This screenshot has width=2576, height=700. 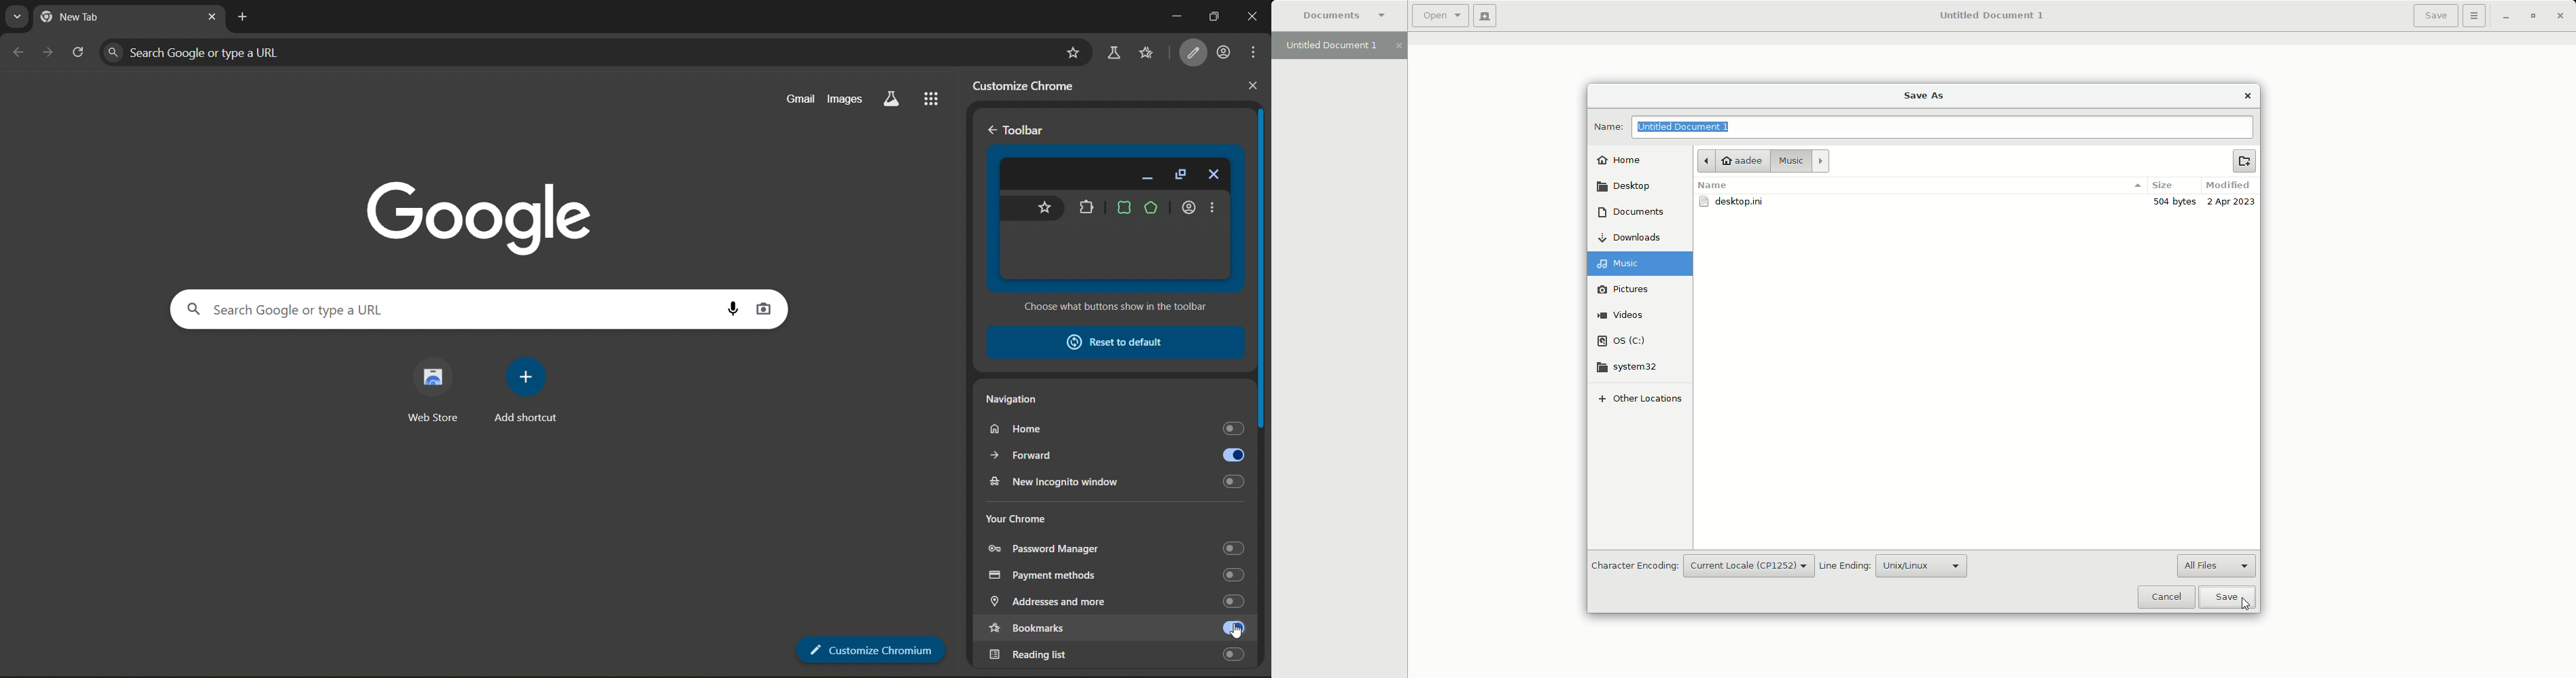 What do you see at coordinates (392, 307) in the screenshot?
I see `search panel` at bounding box center [392, 307].